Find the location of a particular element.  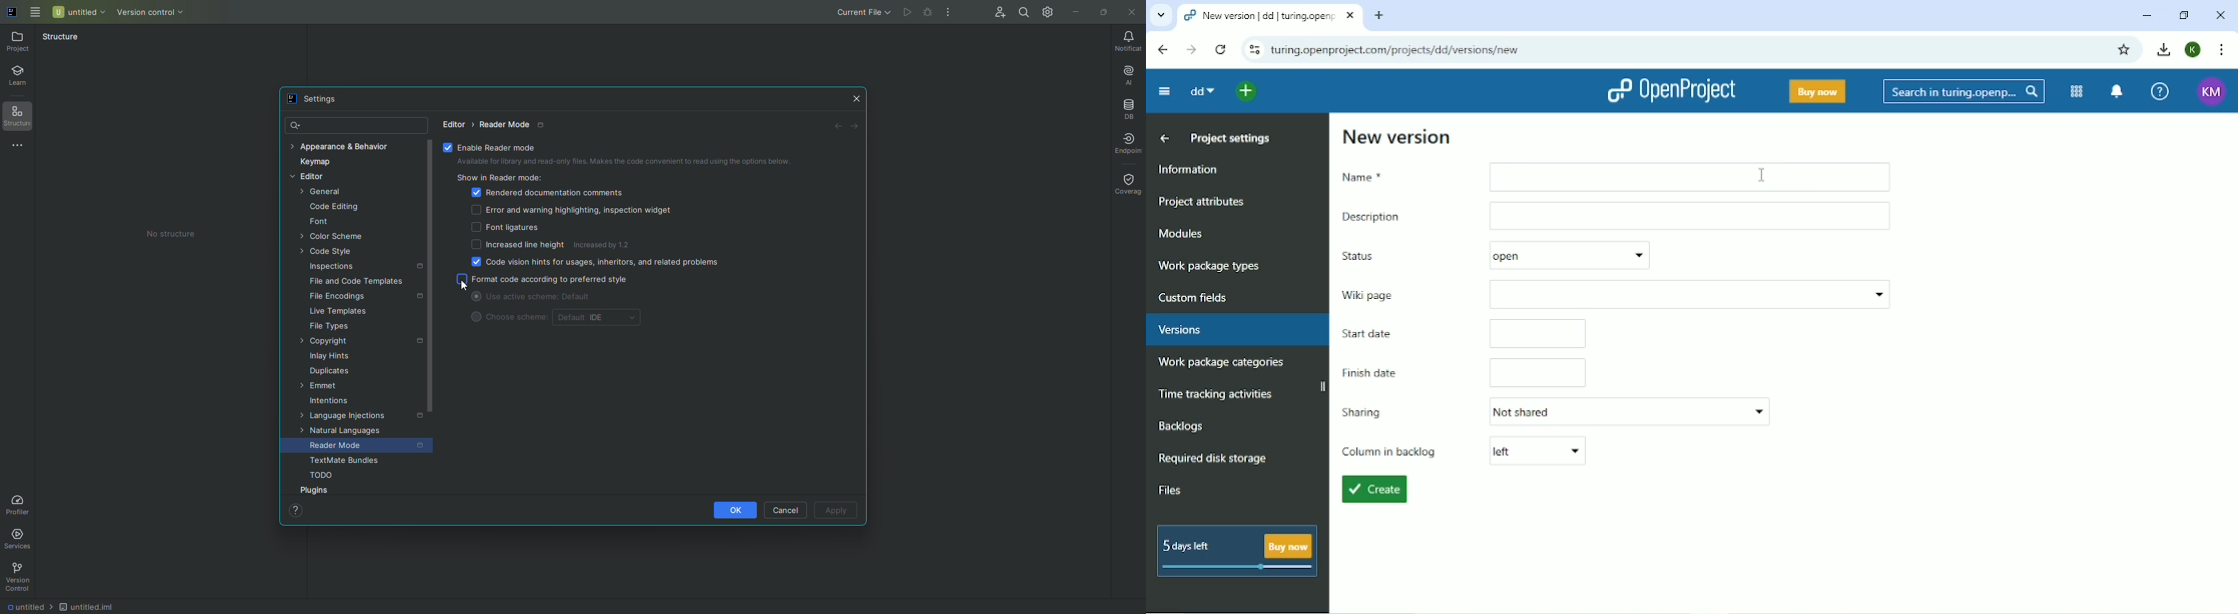

View site information is located at coordinates (1254, 49).